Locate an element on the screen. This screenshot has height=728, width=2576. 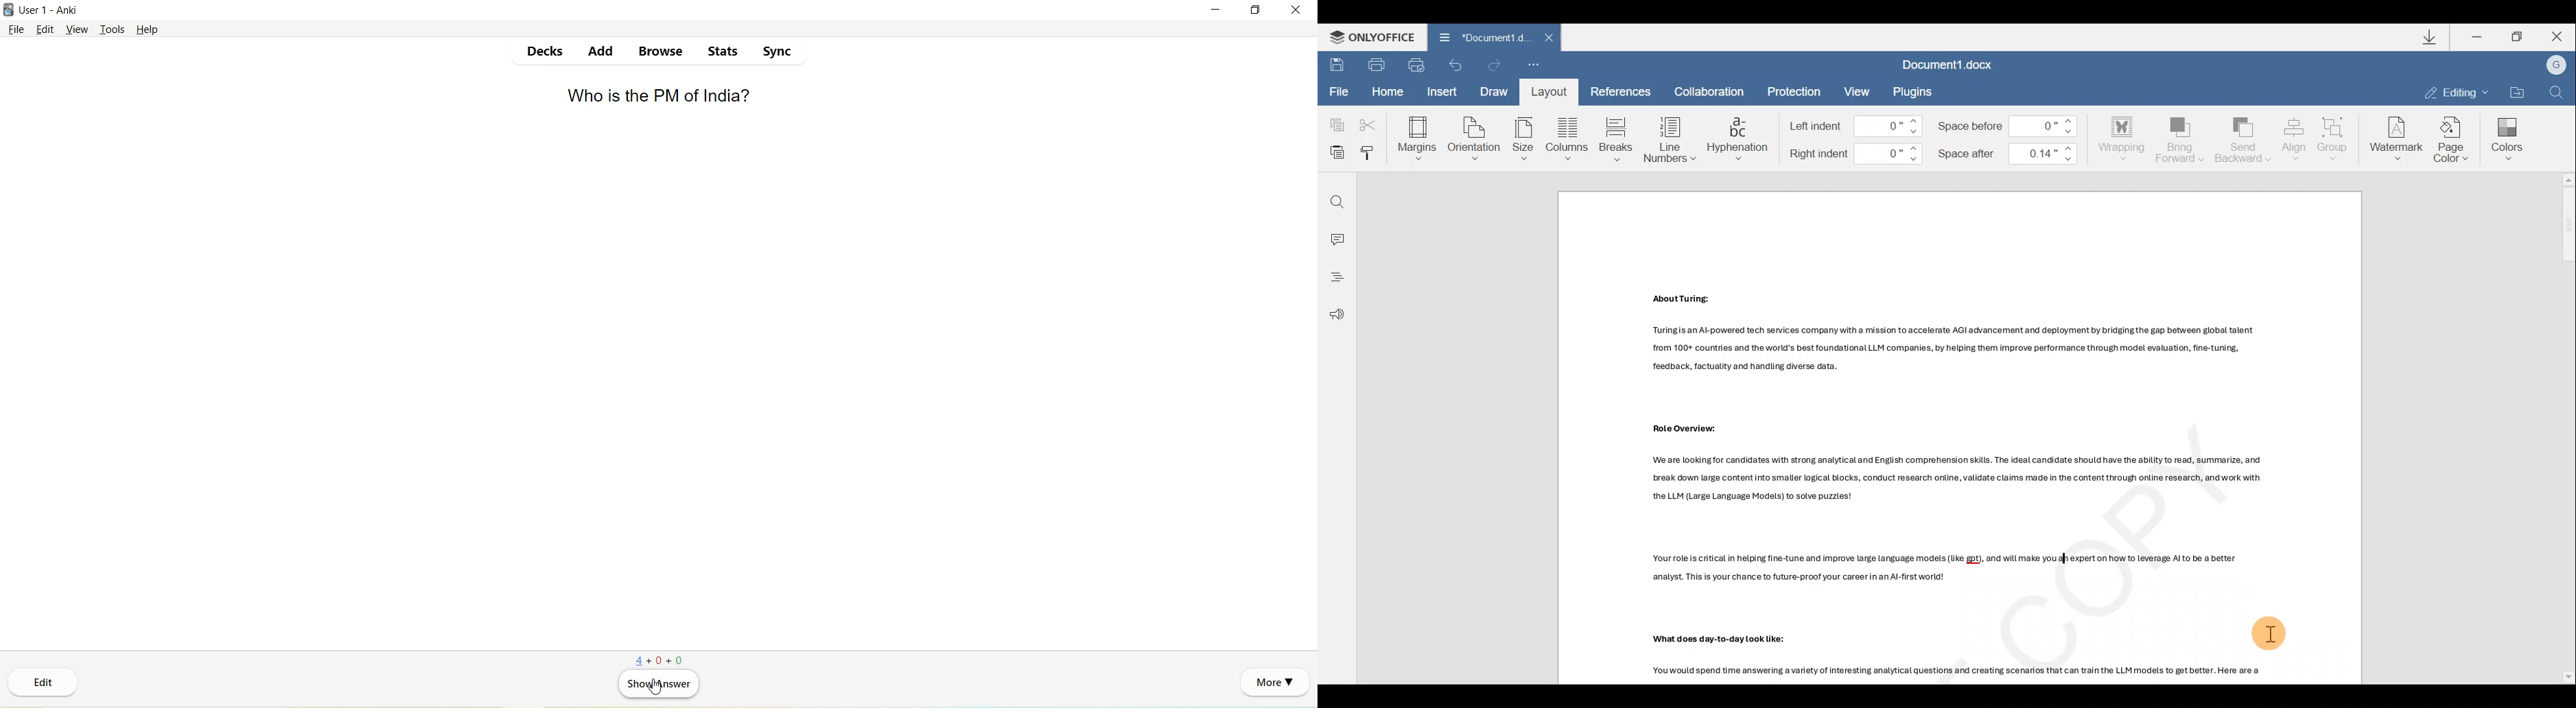
 is located at coordinates (1959, 671).